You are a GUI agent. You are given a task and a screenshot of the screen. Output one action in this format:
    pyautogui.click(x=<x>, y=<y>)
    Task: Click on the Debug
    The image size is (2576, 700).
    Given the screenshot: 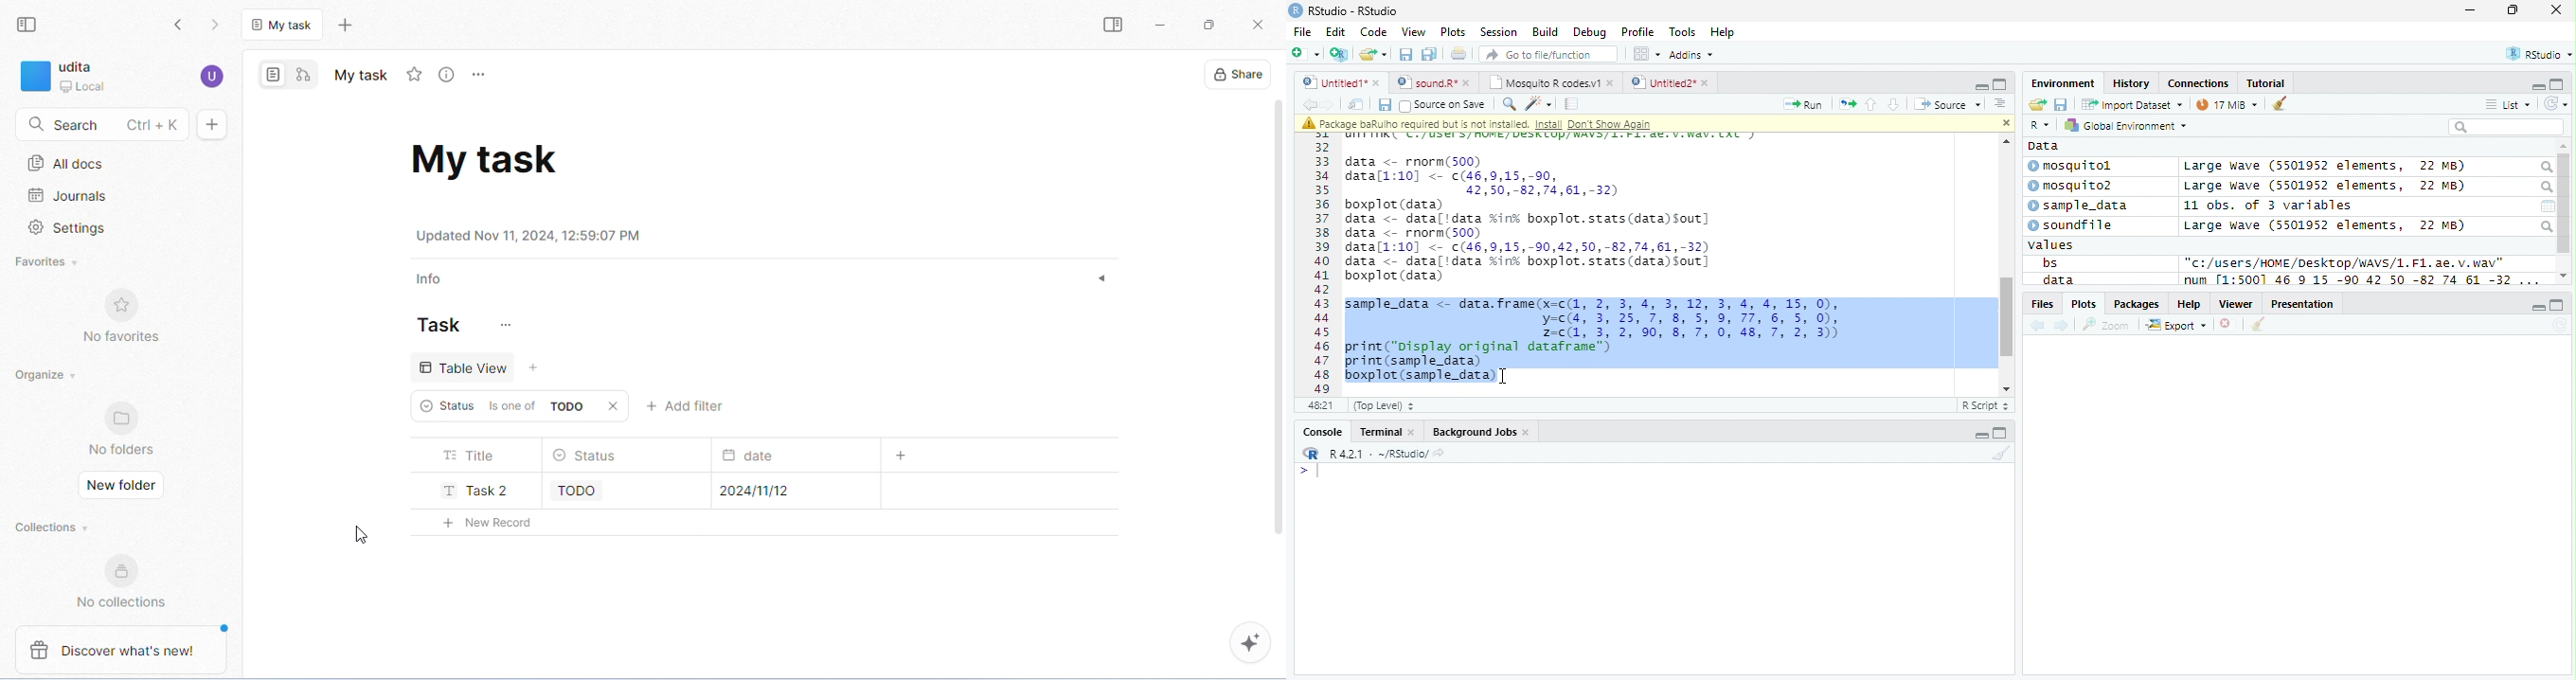 What is the action you would take?
    pyautogui.click(x=1588, y=32)
    